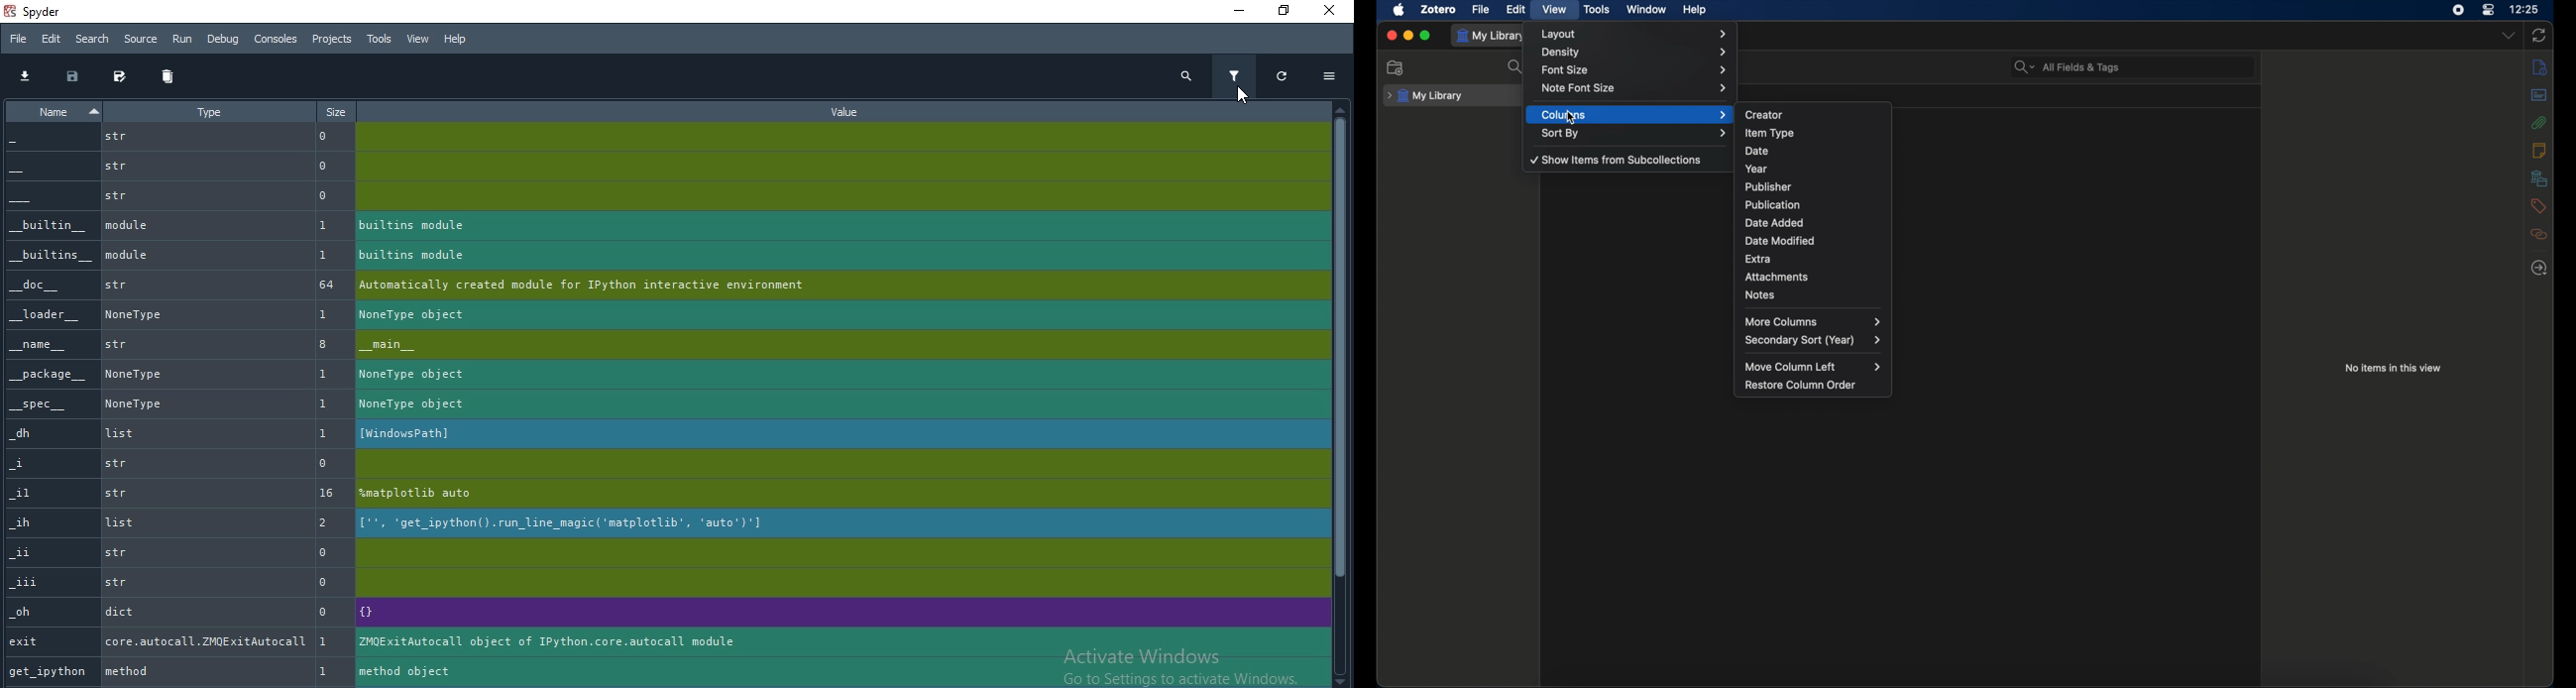 The width and height of the screenshot is (2576, 700). Describe the element at coordinates (1233, 75) in the screenshot. I see `filter` at that location.